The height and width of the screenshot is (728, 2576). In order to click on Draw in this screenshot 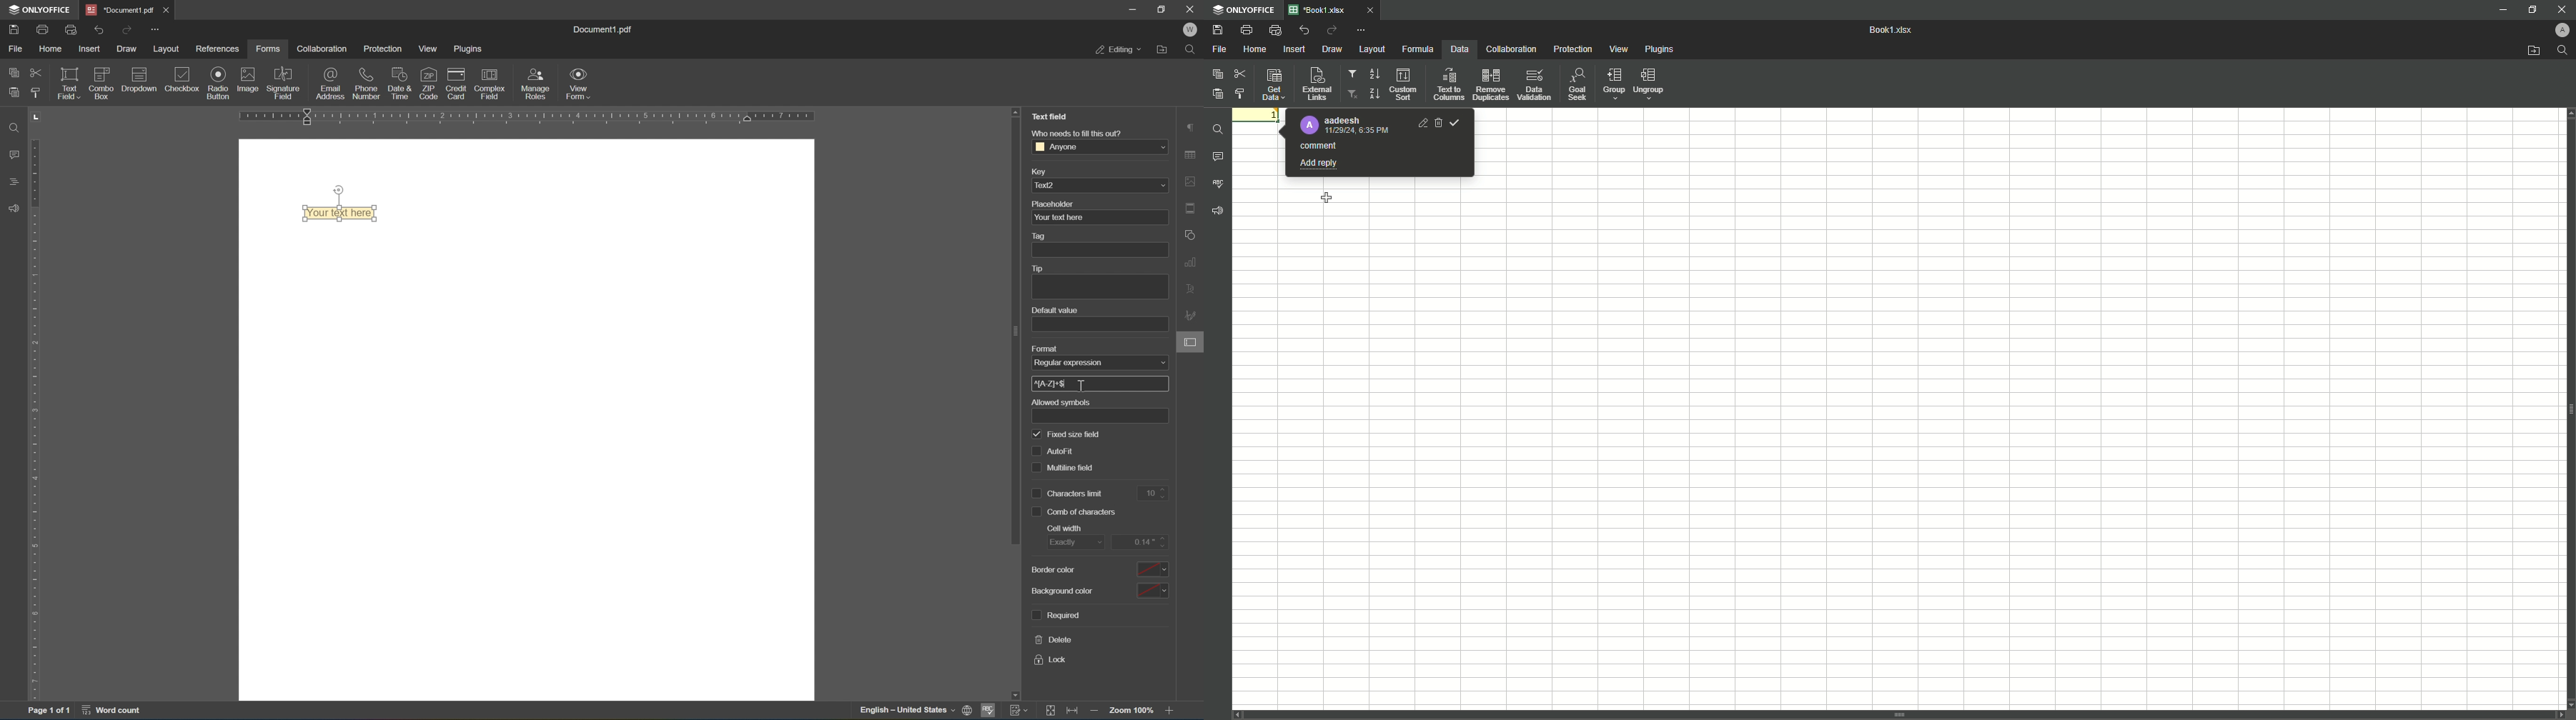, I will do `click(1333, 50)`.